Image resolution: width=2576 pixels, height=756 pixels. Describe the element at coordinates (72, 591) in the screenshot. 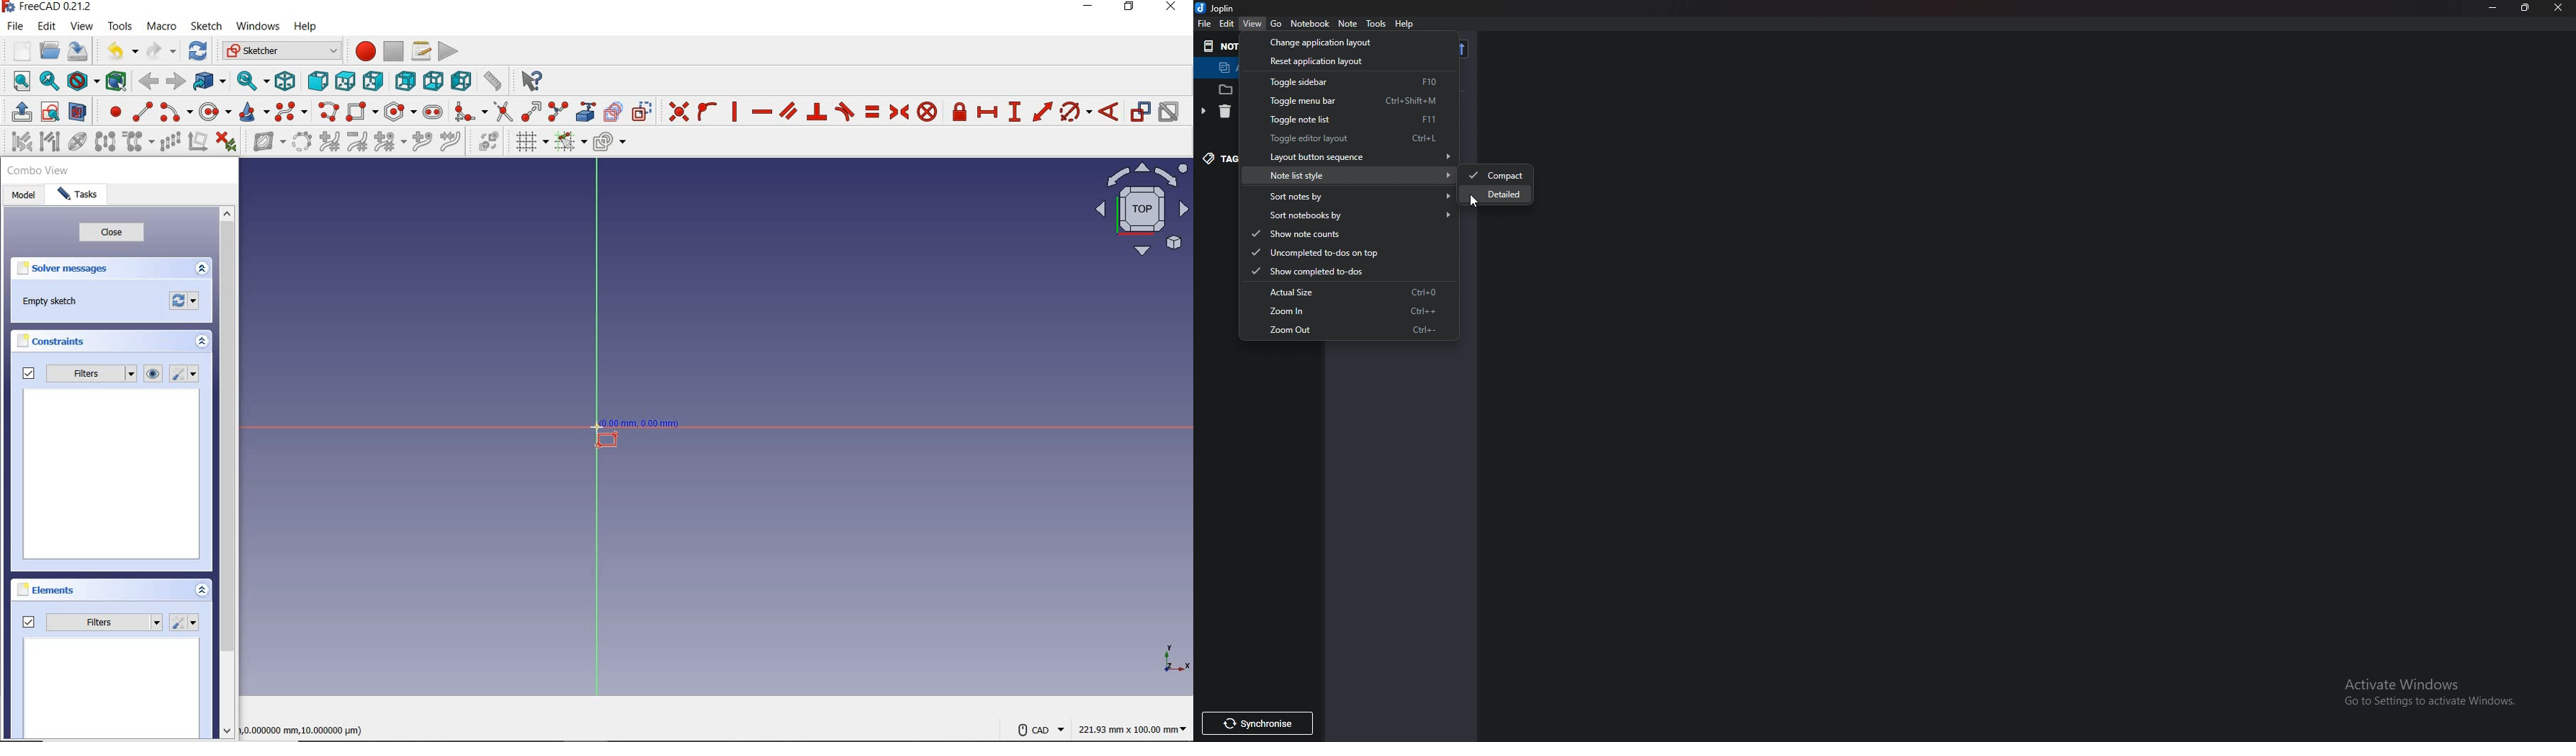

I see `elements` at that location.